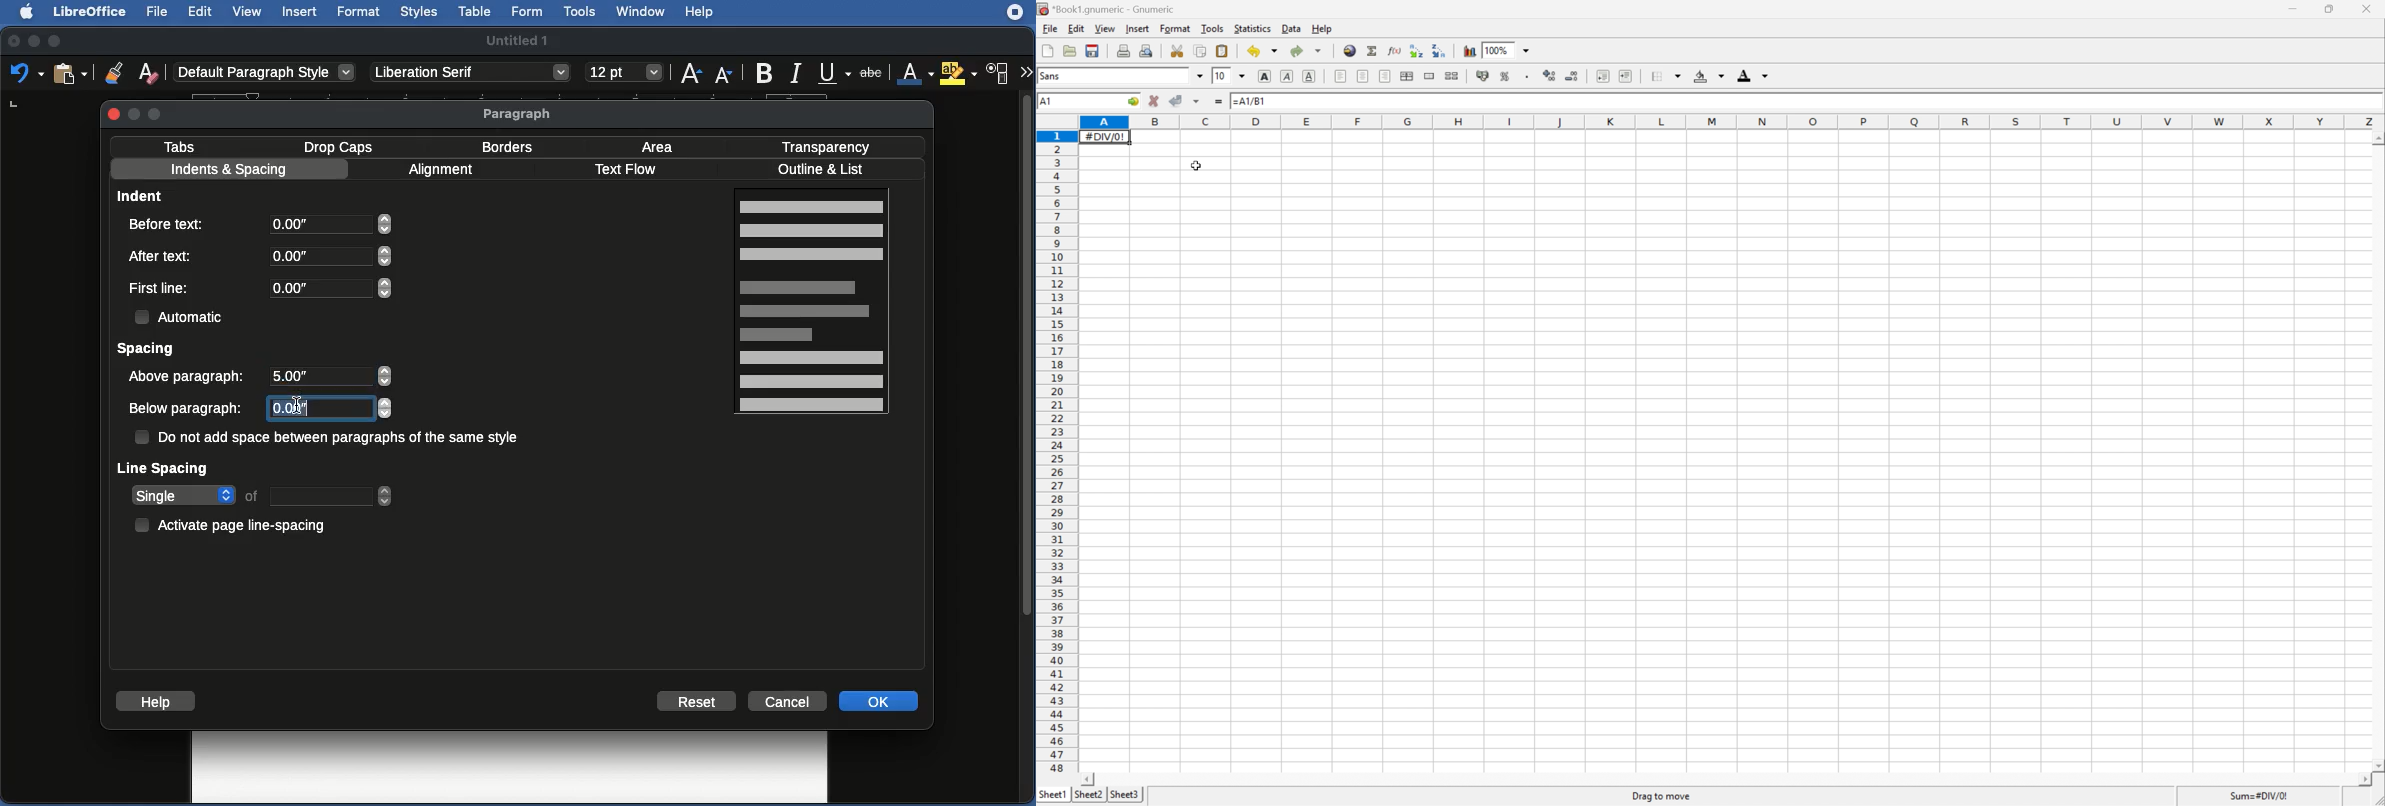 Image resolution: width=2408 pixels, height=812 pixels. Describe the element at coordinates (358, 12) in the screenshot. I see `Format ` at that location.